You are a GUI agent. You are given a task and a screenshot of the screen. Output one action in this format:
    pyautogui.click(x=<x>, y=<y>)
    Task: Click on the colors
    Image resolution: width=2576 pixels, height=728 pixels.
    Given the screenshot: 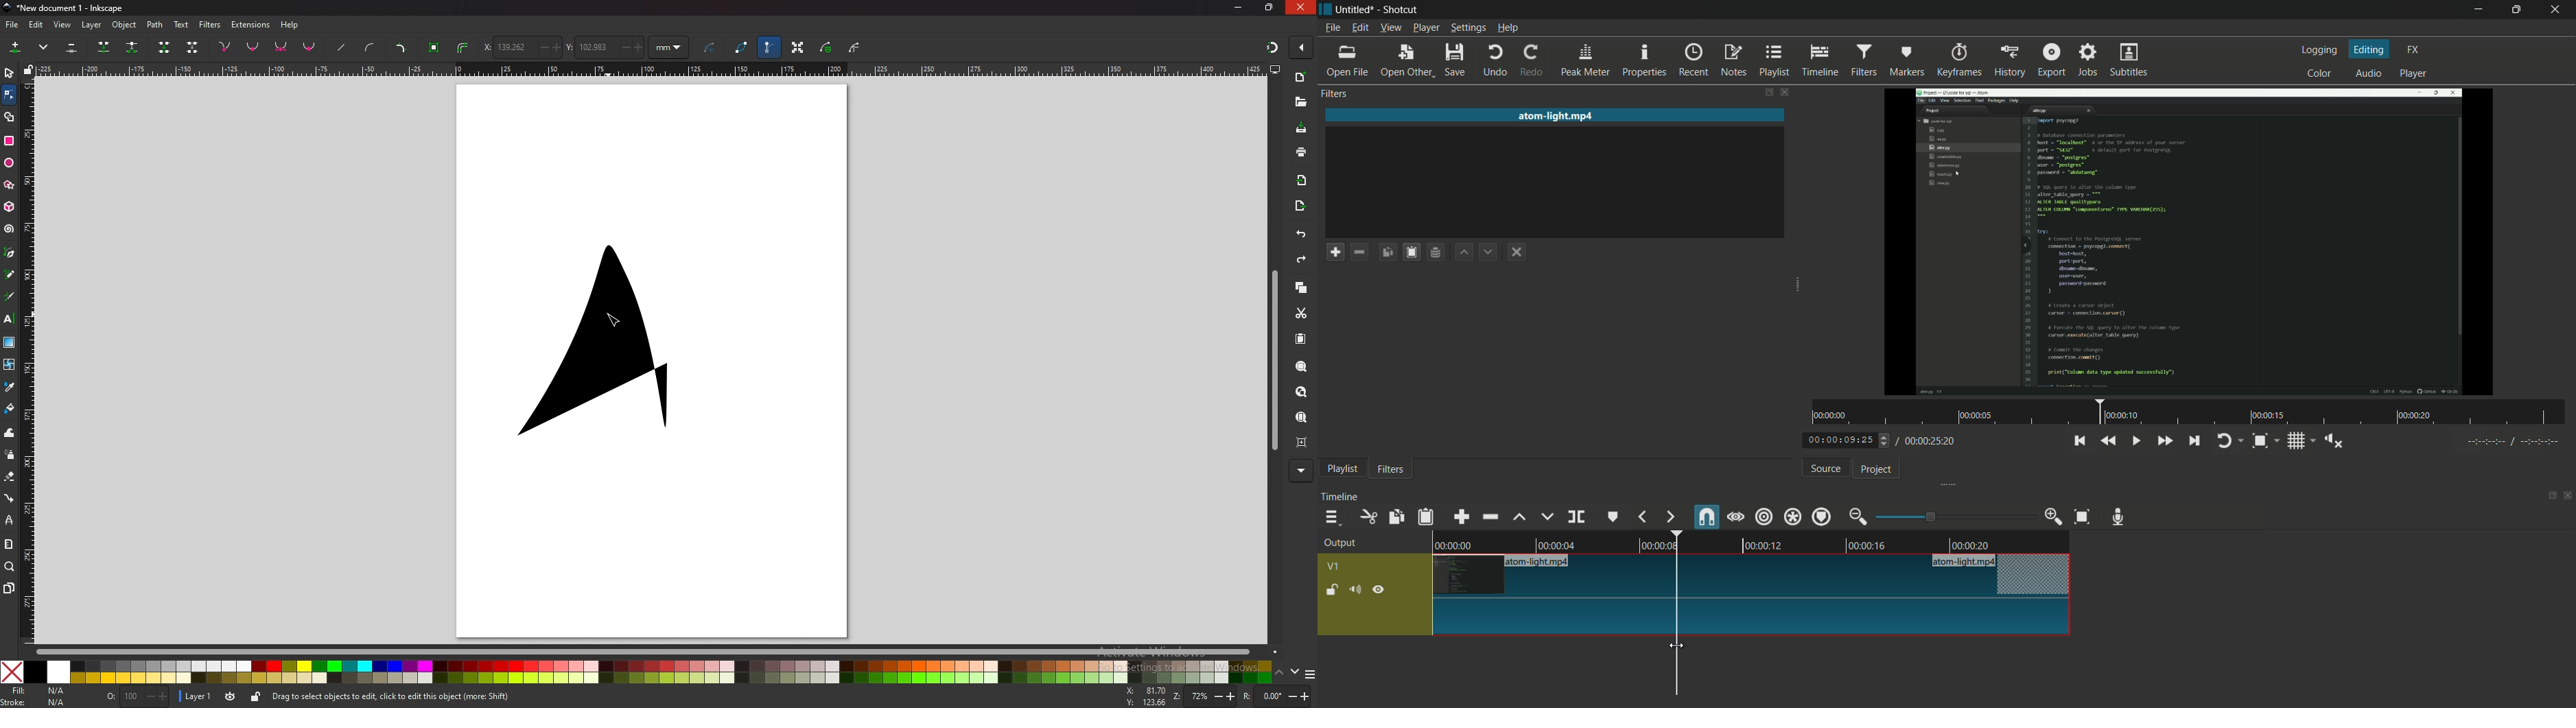 What is the action you would take?
    pyautogui.click(x=636, y=672)
    